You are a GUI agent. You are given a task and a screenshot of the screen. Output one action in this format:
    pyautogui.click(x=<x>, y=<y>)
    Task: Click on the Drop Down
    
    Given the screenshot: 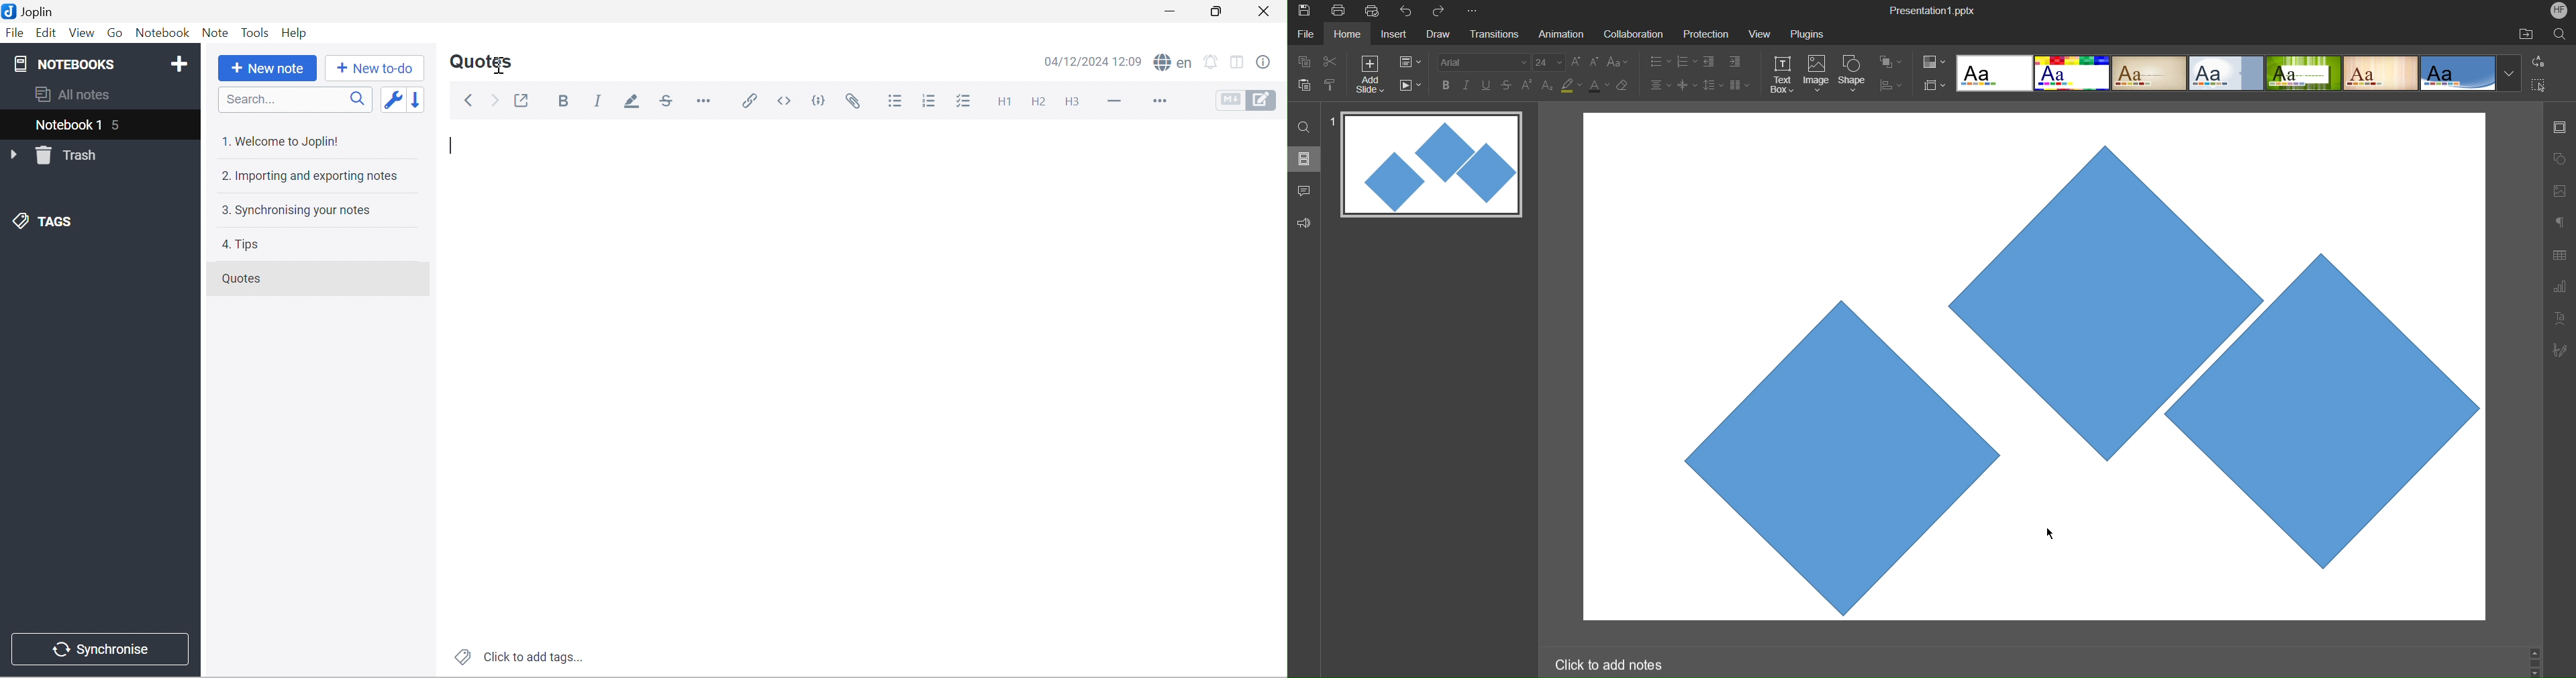 What is the action you would take?
    pyautogui.click(x=15, y=155)
    